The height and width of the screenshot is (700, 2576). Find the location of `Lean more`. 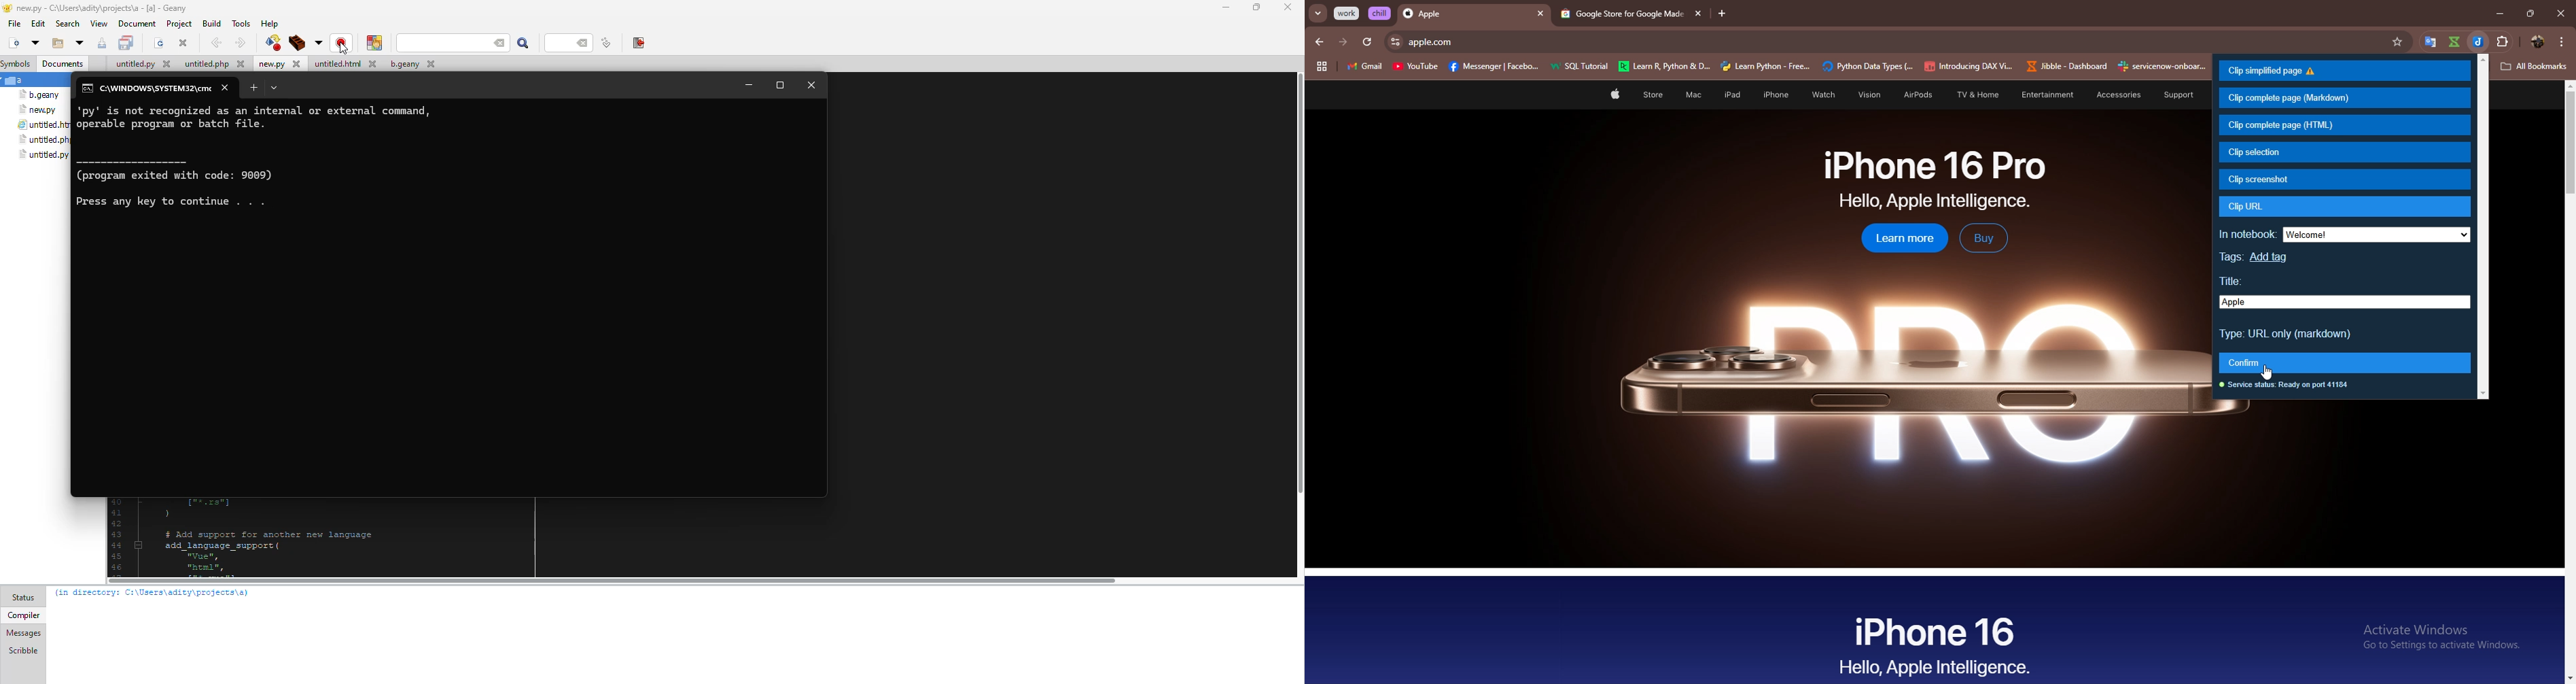

Lean more is located at coordinates (1897, 239).